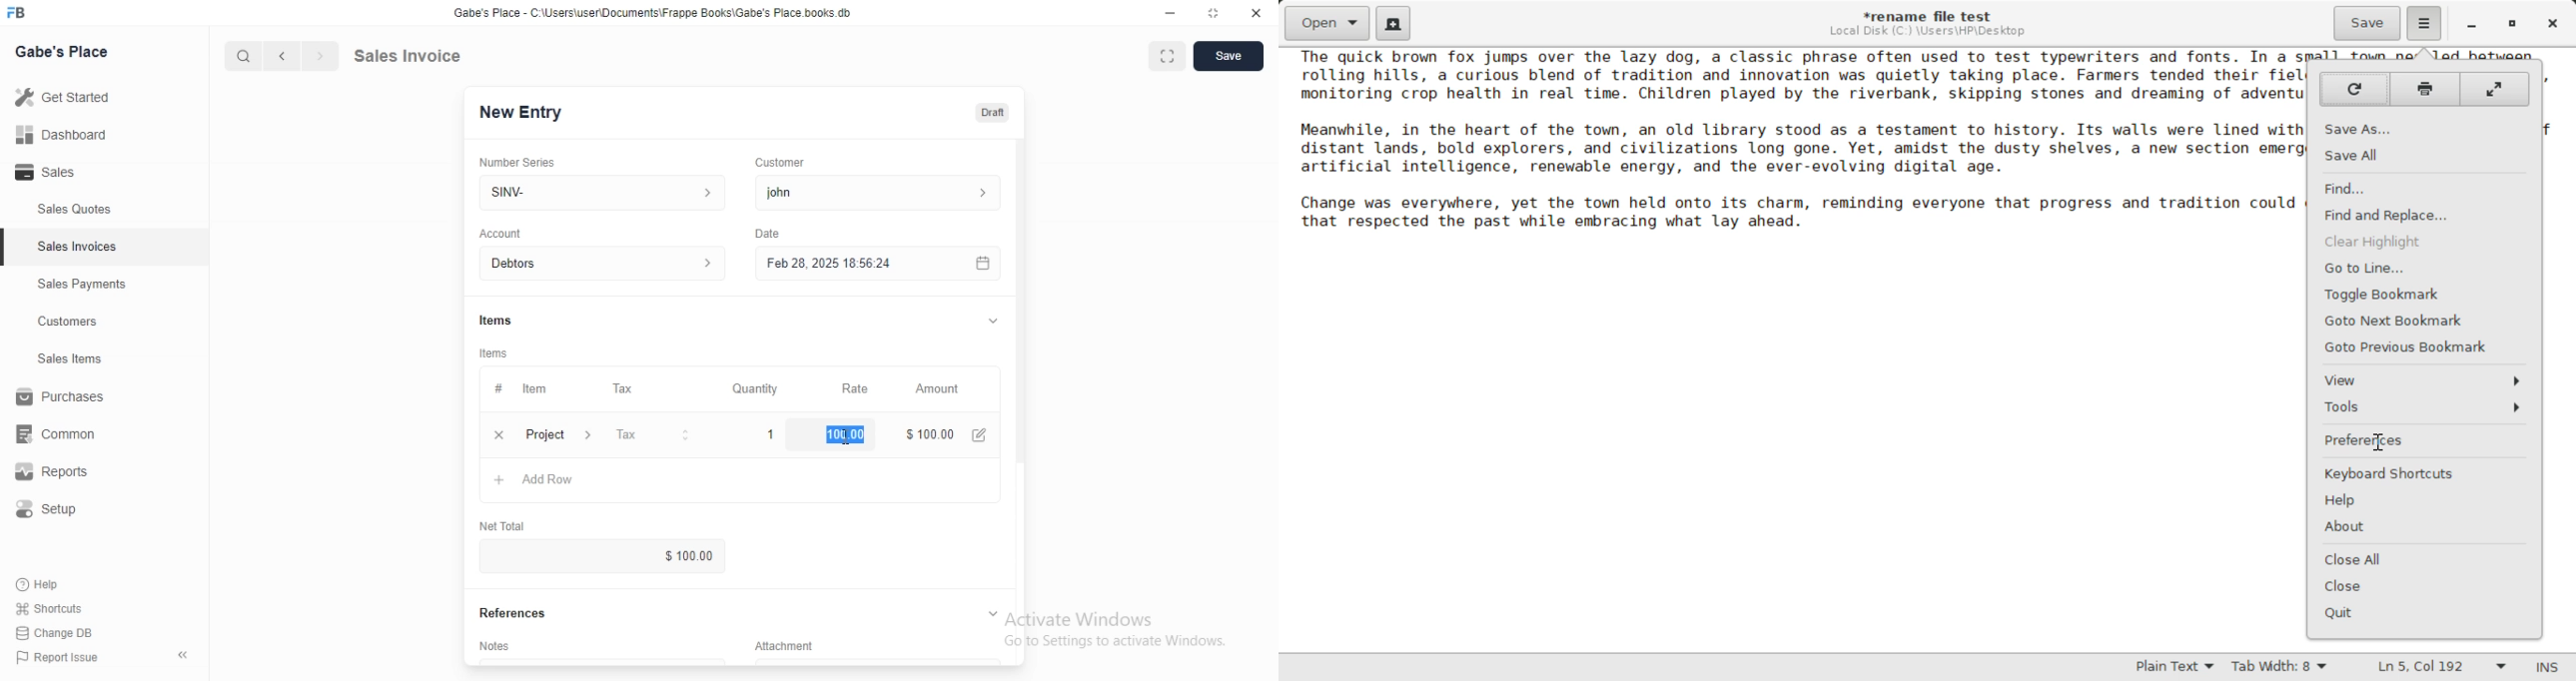  I want to click on delete, so click(498, 434).